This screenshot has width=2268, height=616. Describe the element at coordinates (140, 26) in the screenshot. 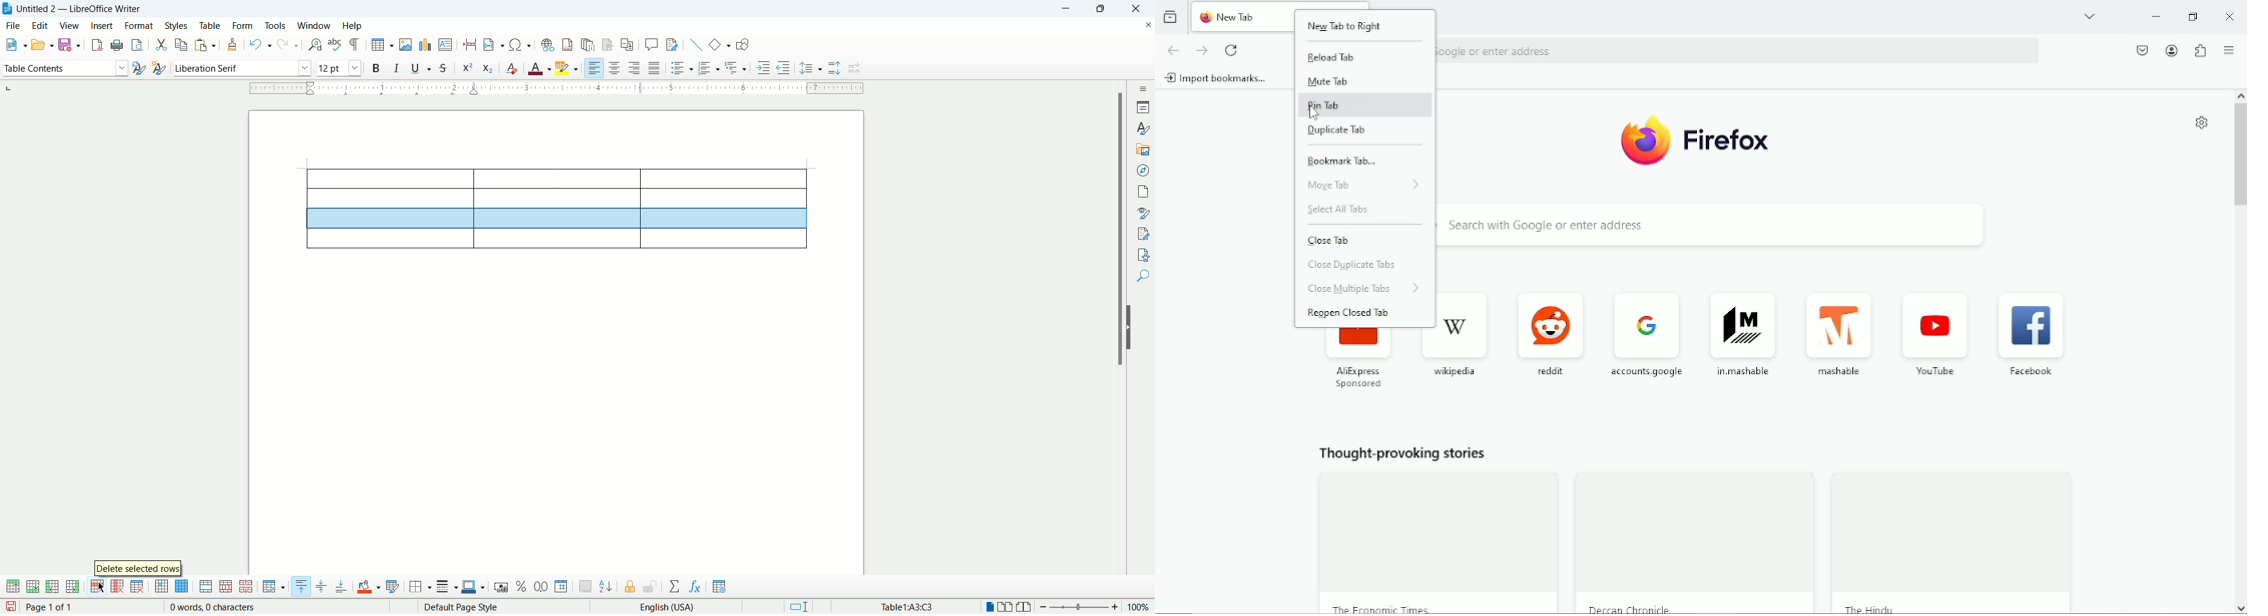

I see `format` at that location.